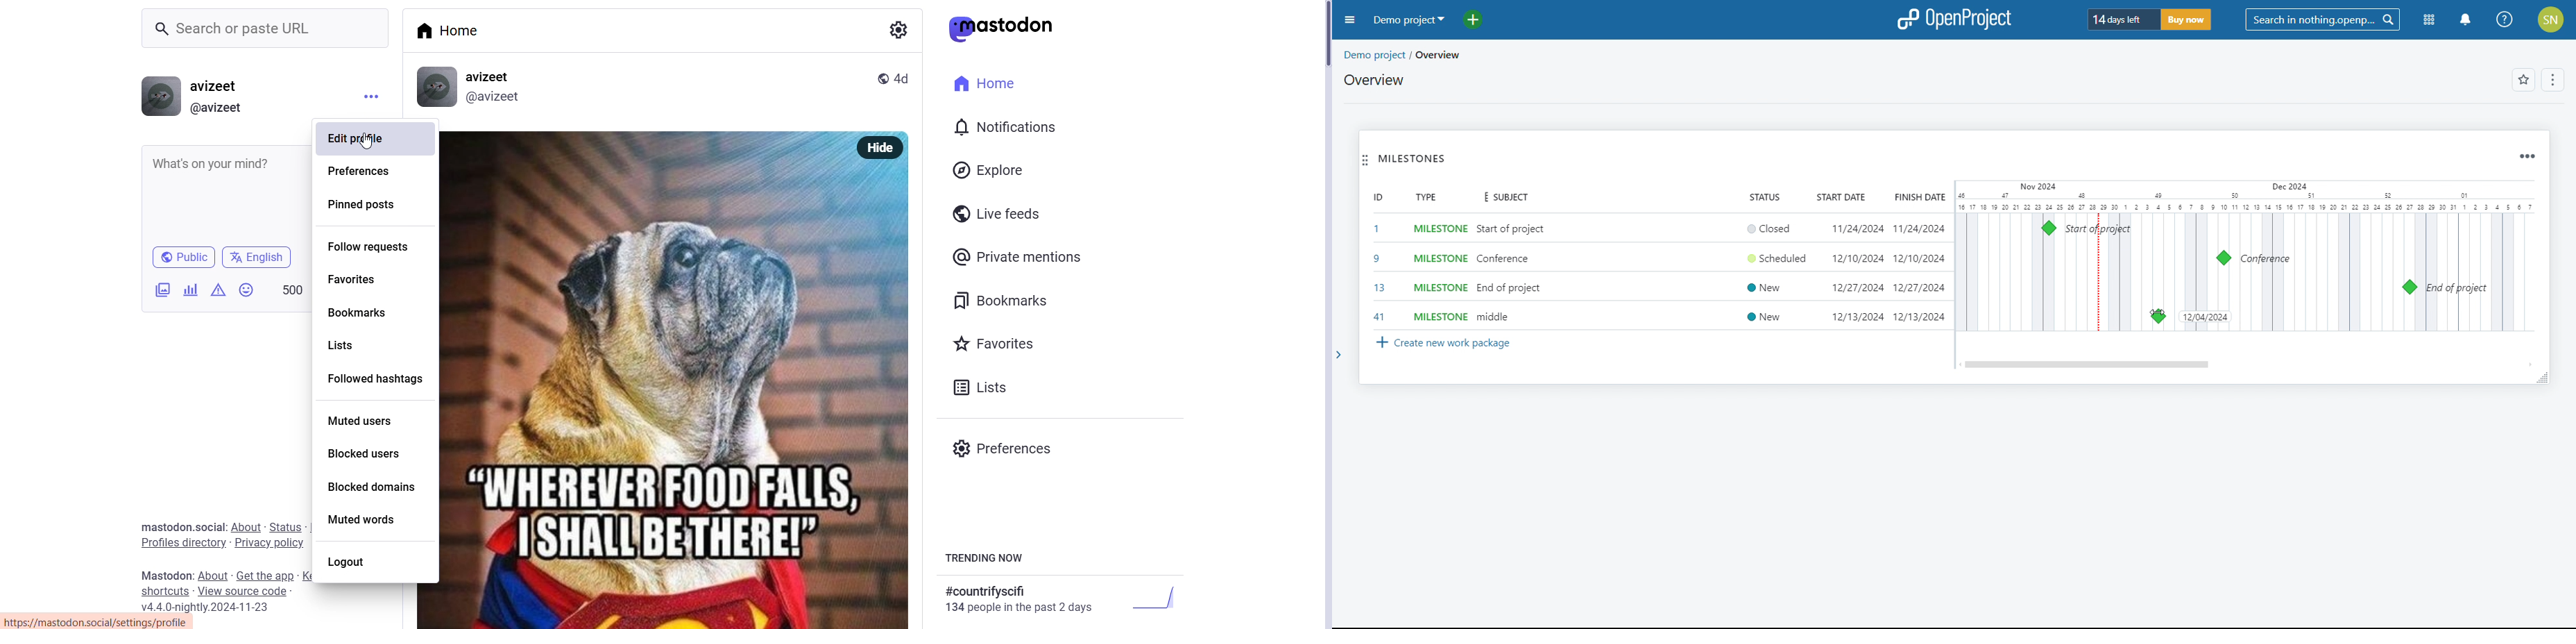 The height and width of the screenshot is (644, 2576). Describe the element at coordinates (364, 519) in the screenshot. I see `muted words` at that location.